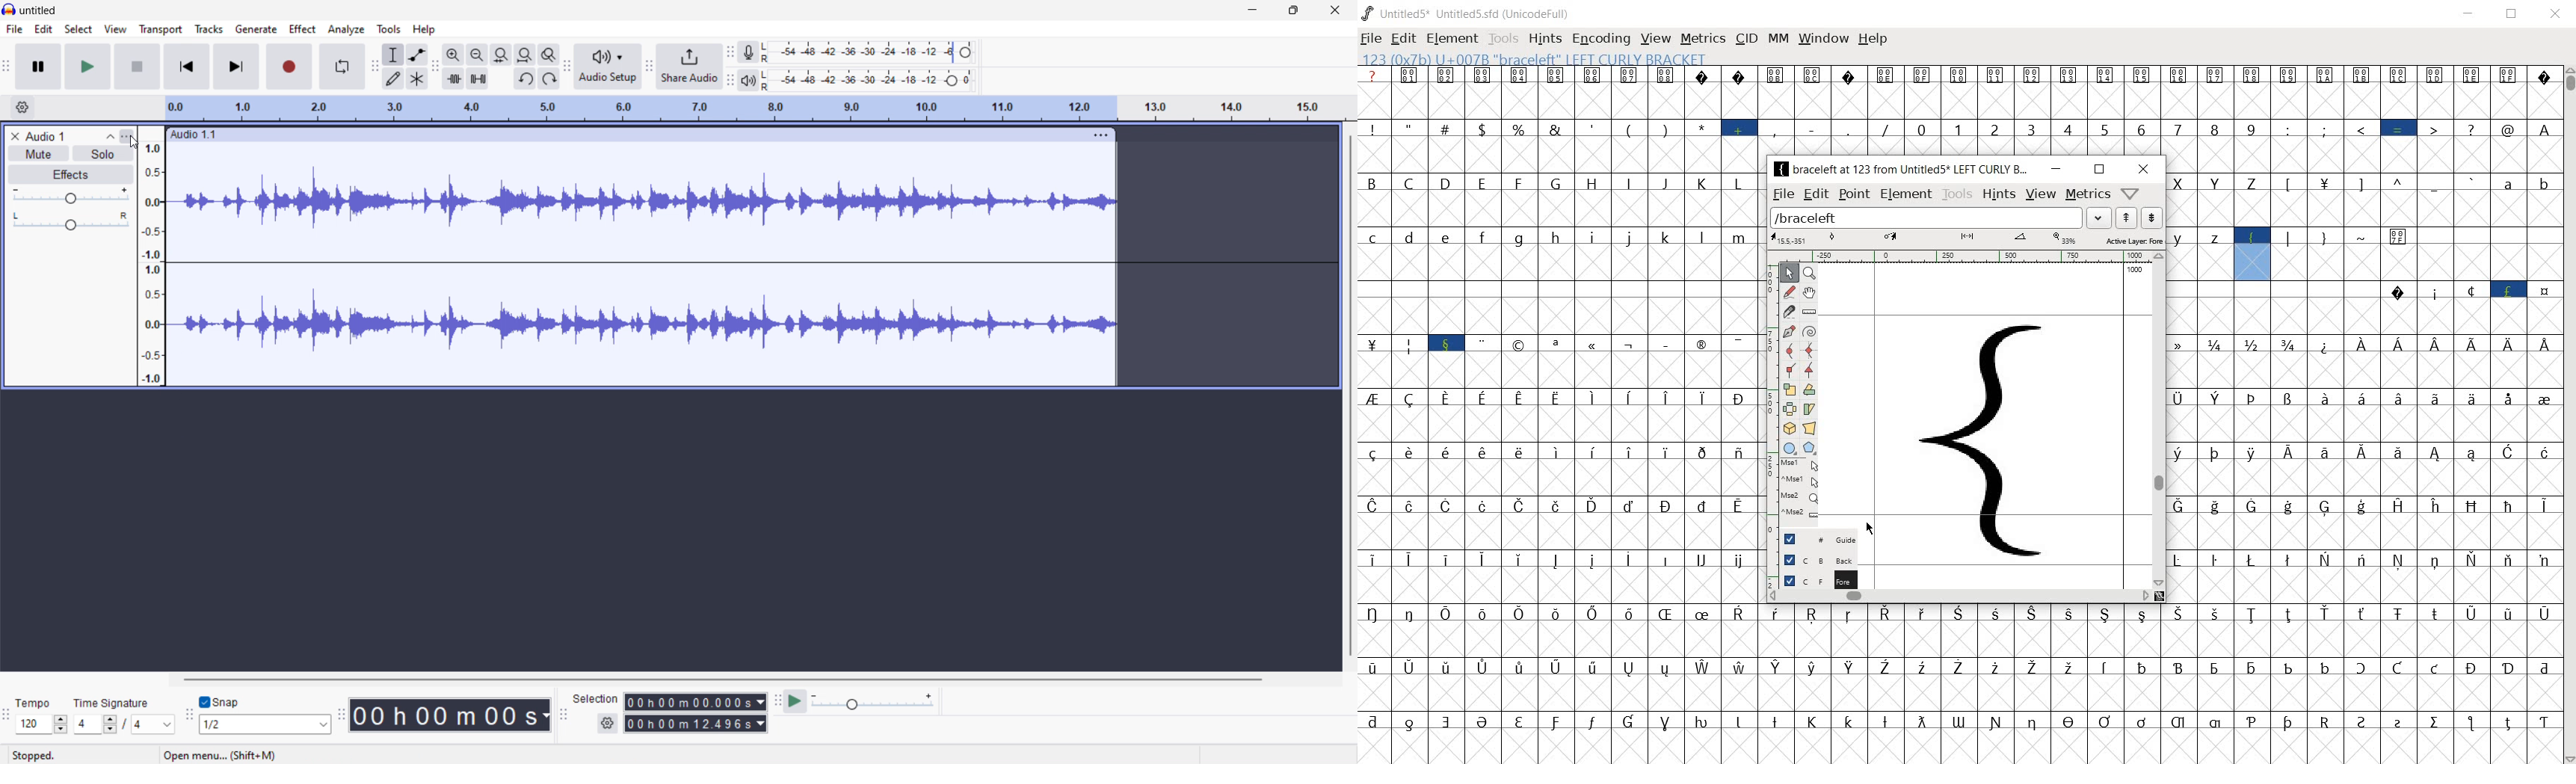 The height and width of the screenshot is (784, 2576). What do you see at coordinates (161, 29) in the screenshot?
I see `transport` at bounding box center [161, 29].